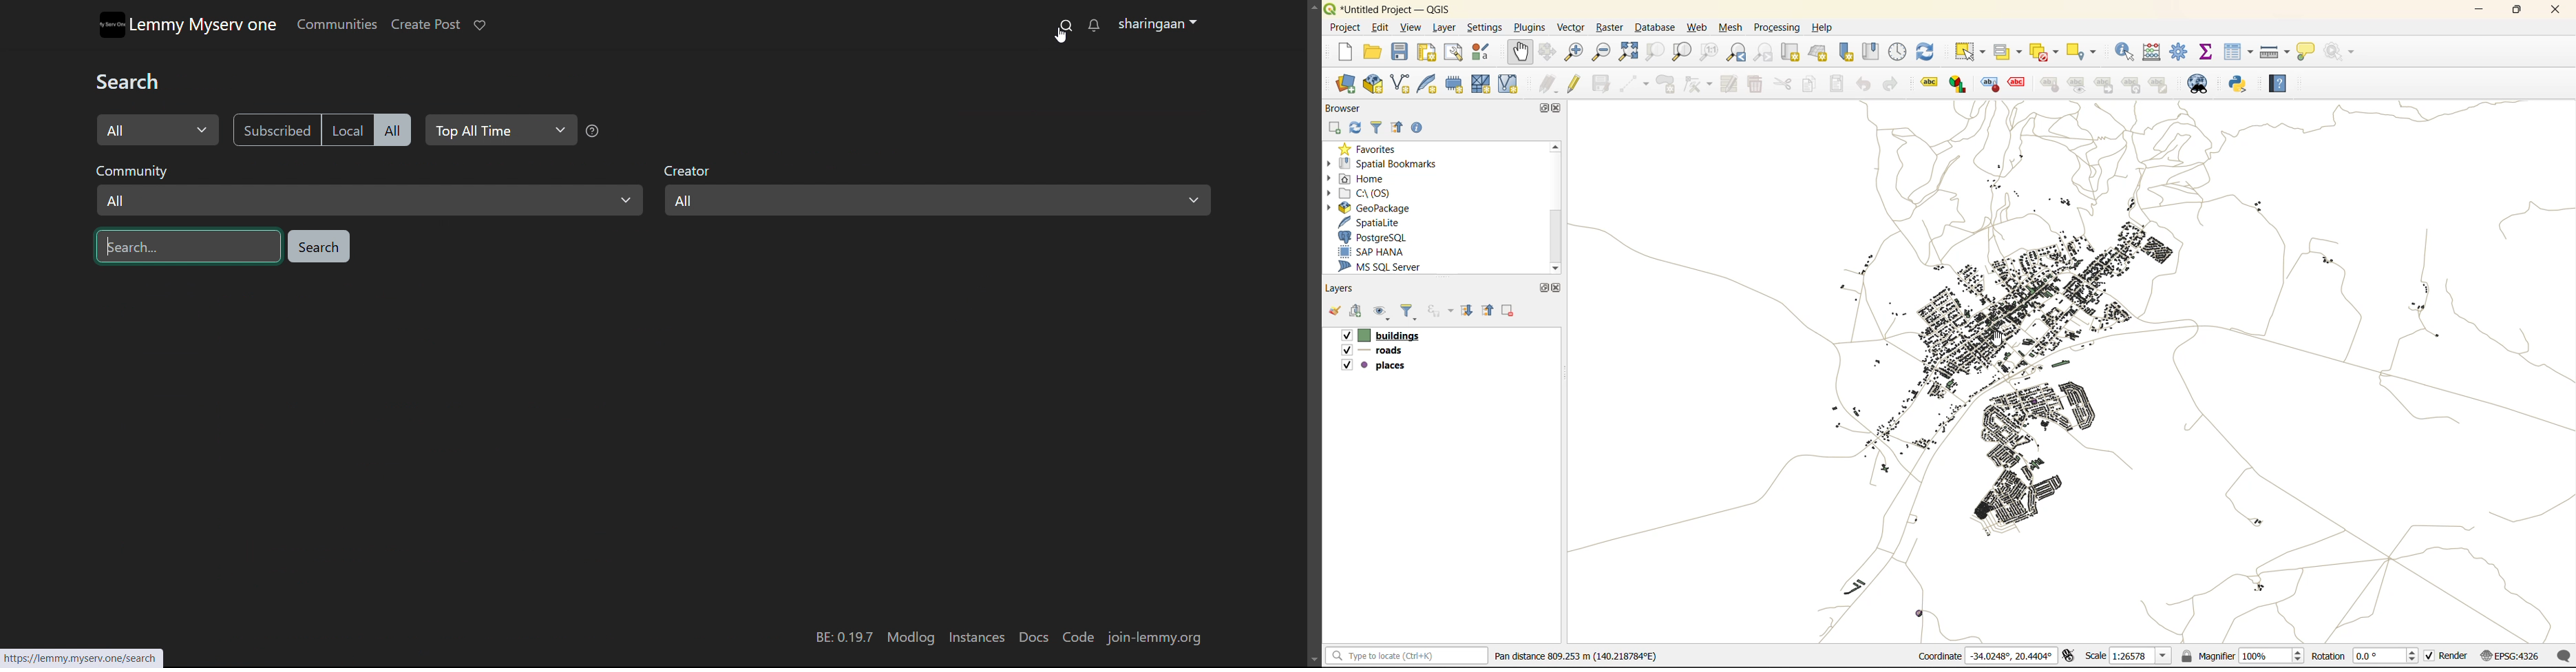 The height and width of the screenshot is (672, 2576). Describe the element at coordinates (1338, 51) in the screenshot. I see `new` at that location.